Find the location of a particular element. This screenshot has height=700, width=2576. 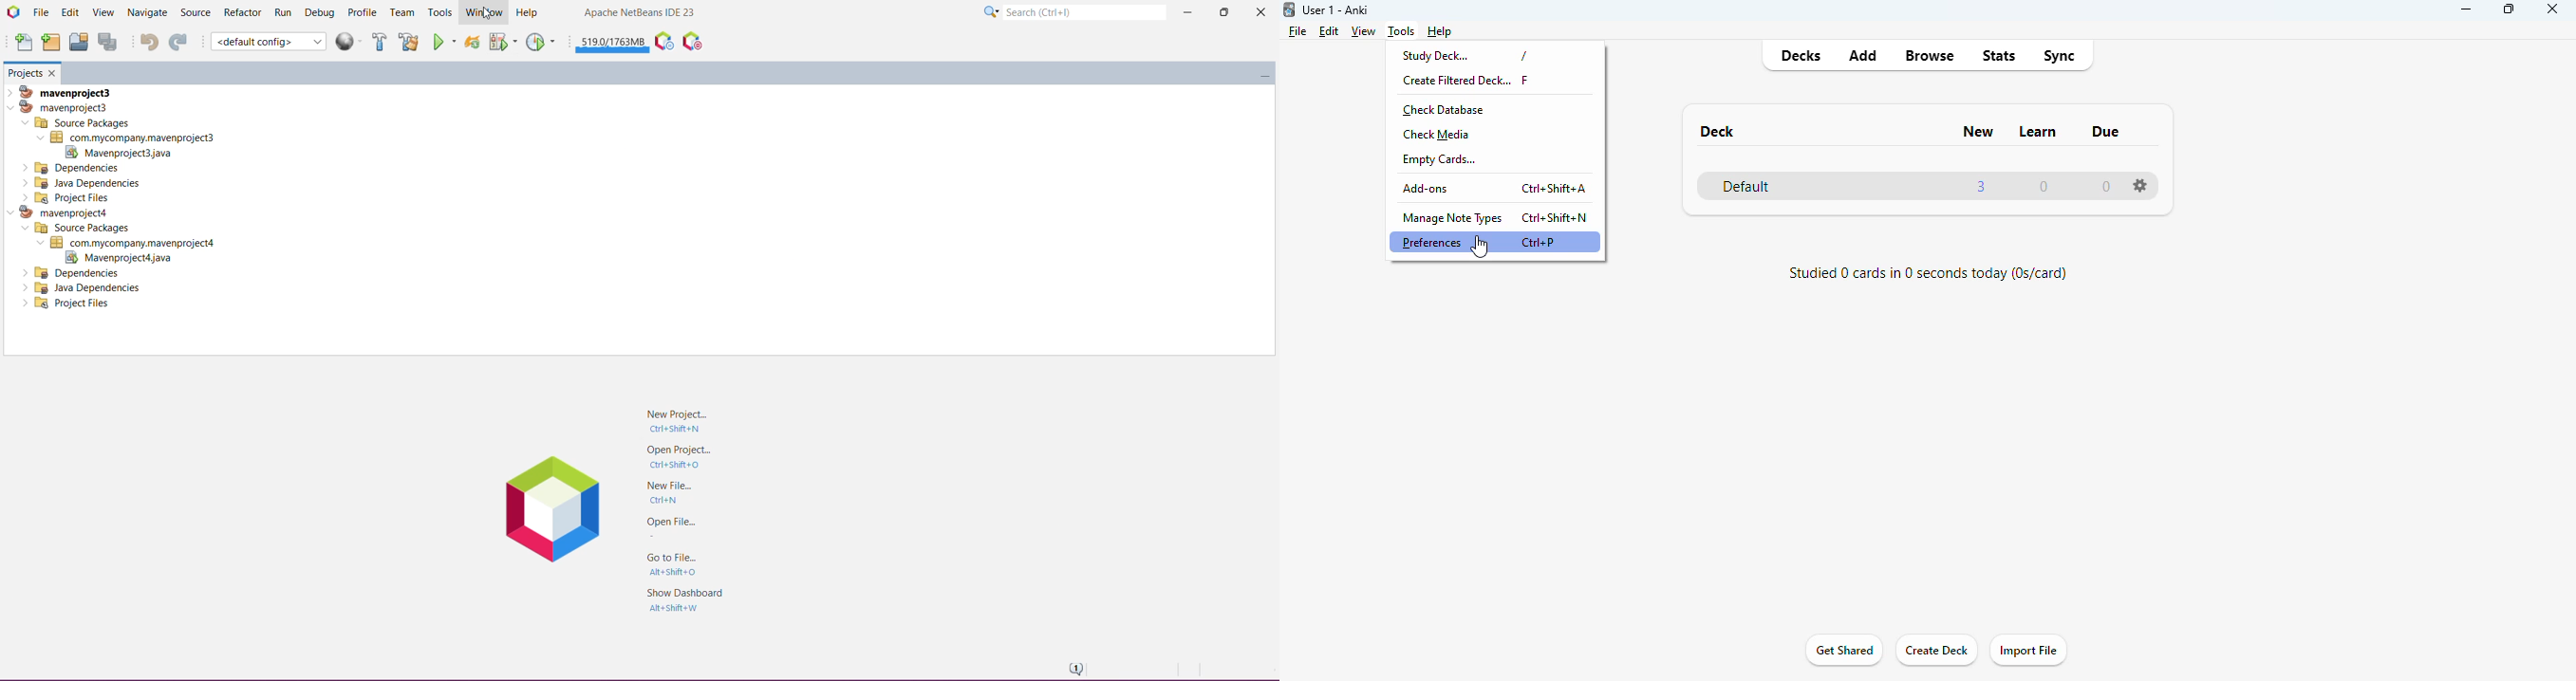

create filtered deck is located at coordinates (1457, 81).